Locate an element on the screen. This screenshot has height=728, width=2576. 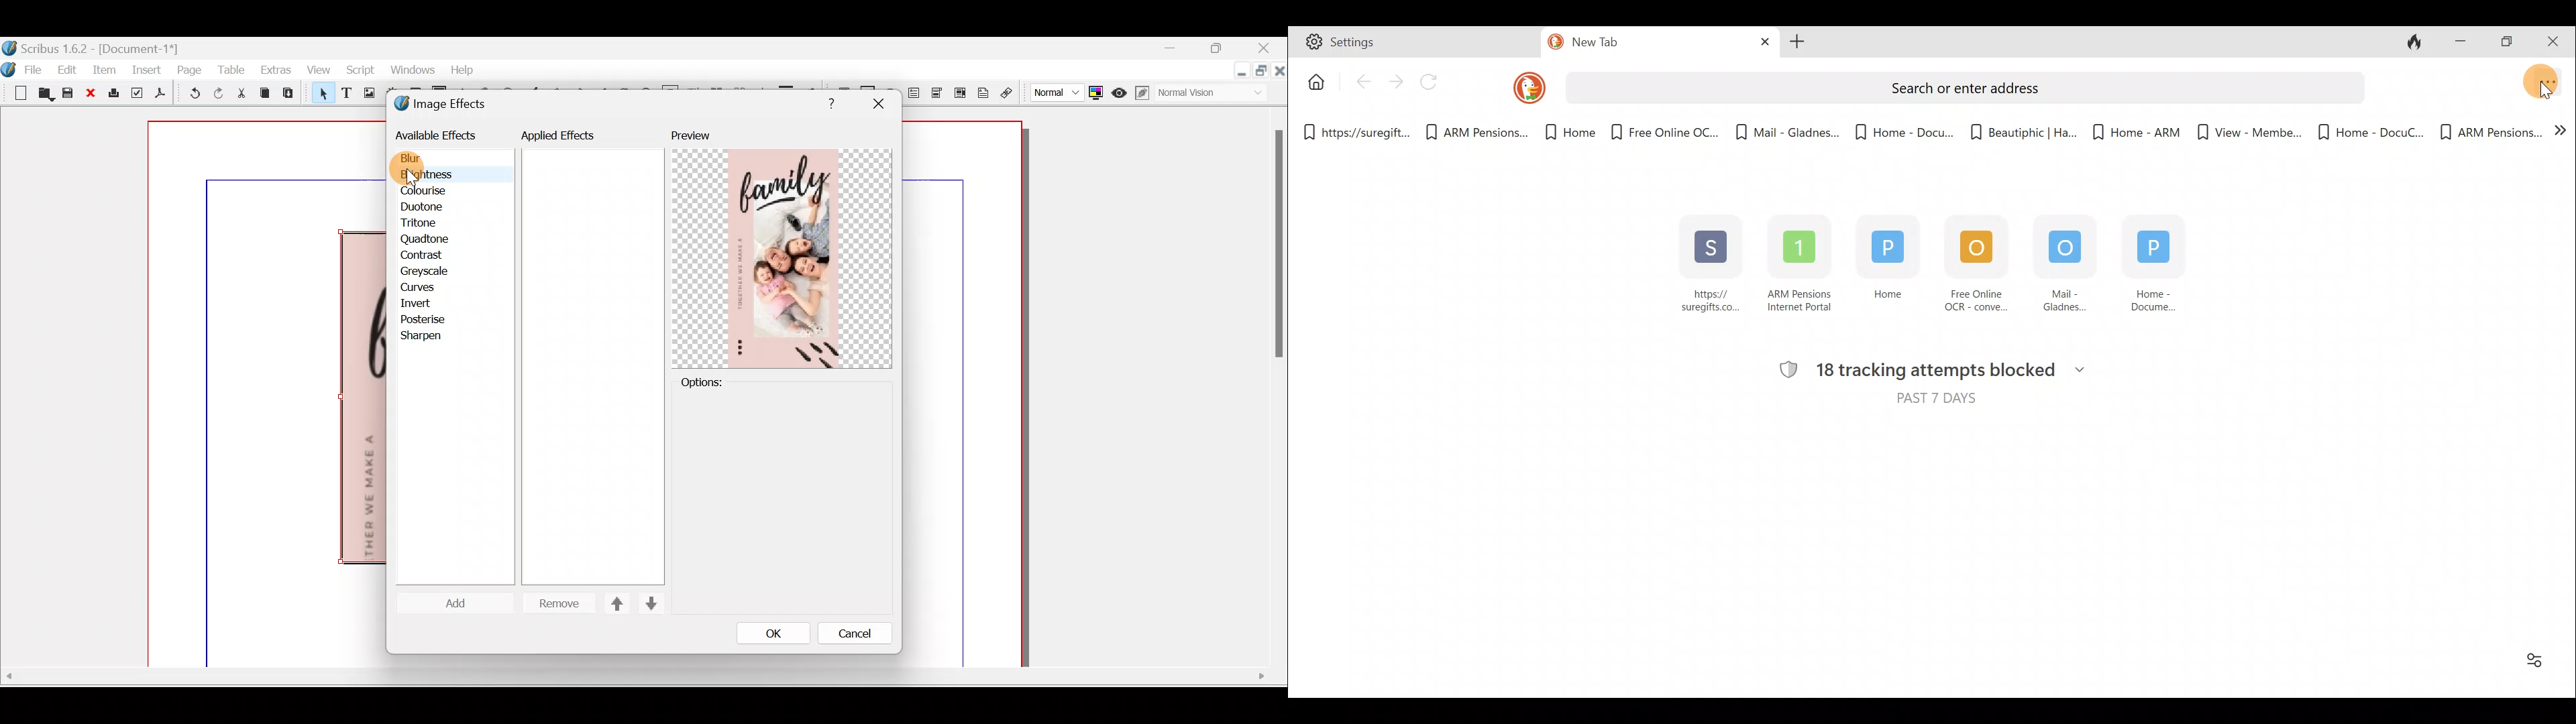
Toggle colour management system is located at coordinates (1096, 90).